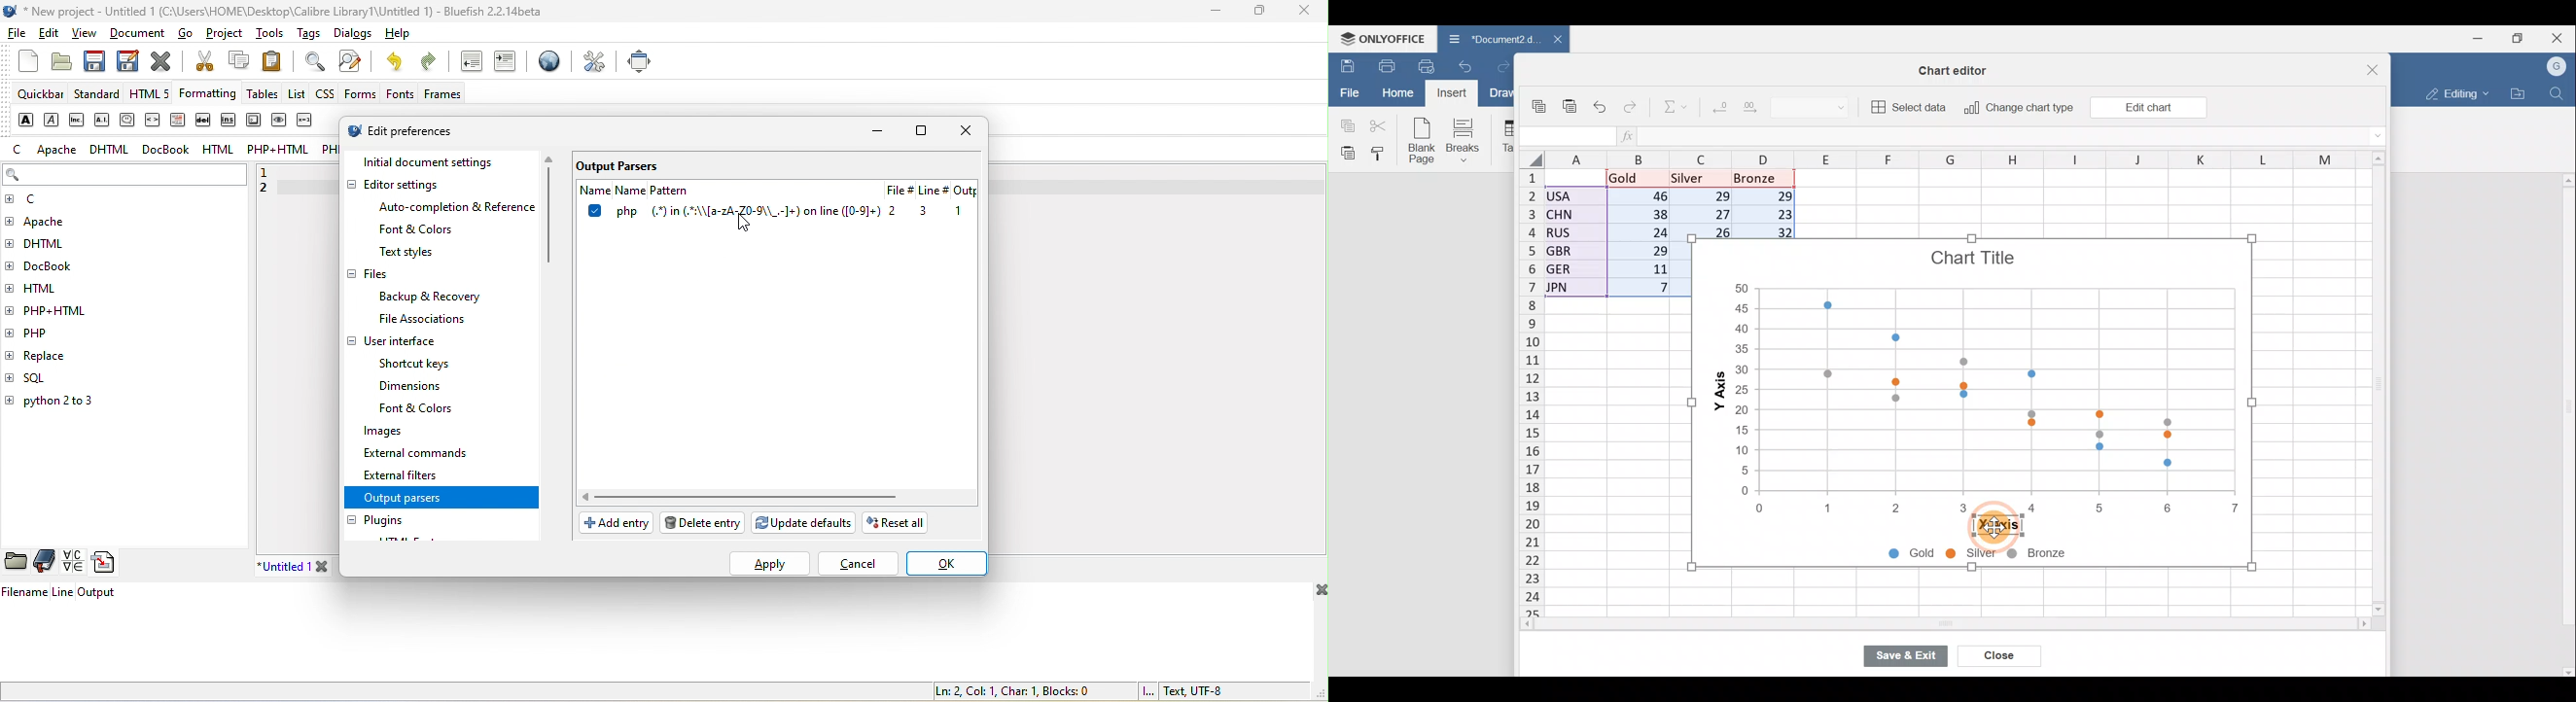 This screenshot has width=2576, height=728. I want to click on Breaks, so click(1469, 139).